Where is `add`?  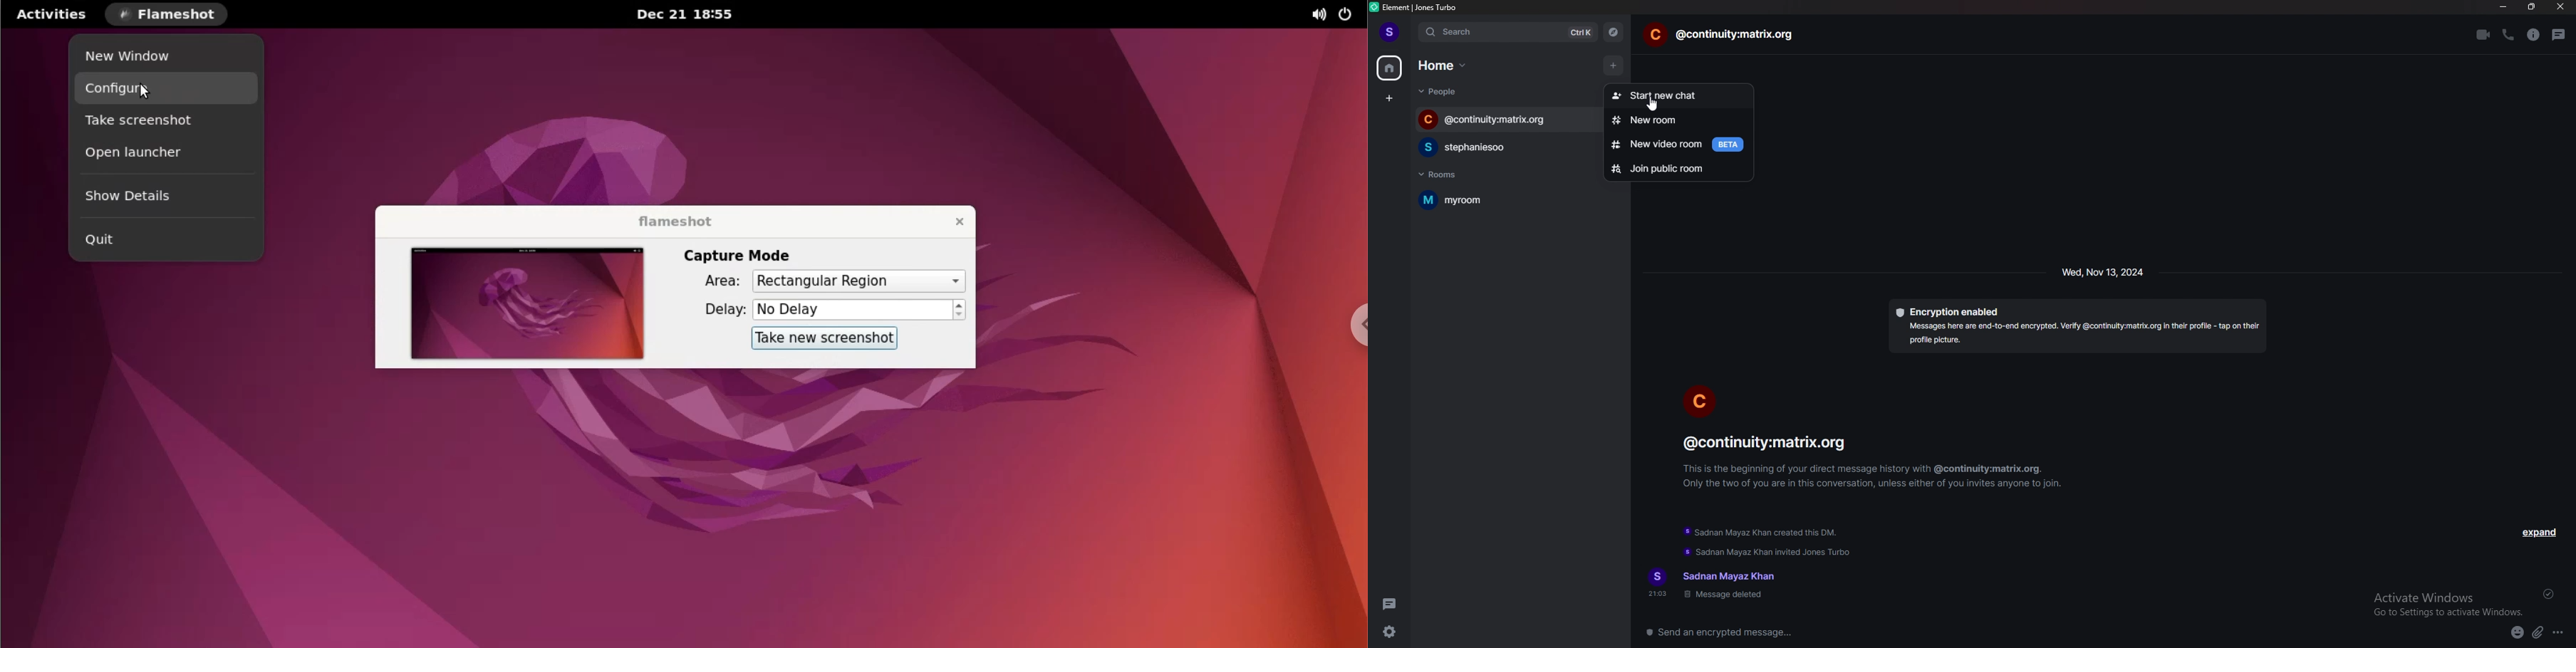 add is located at coordinates (1612, 63).